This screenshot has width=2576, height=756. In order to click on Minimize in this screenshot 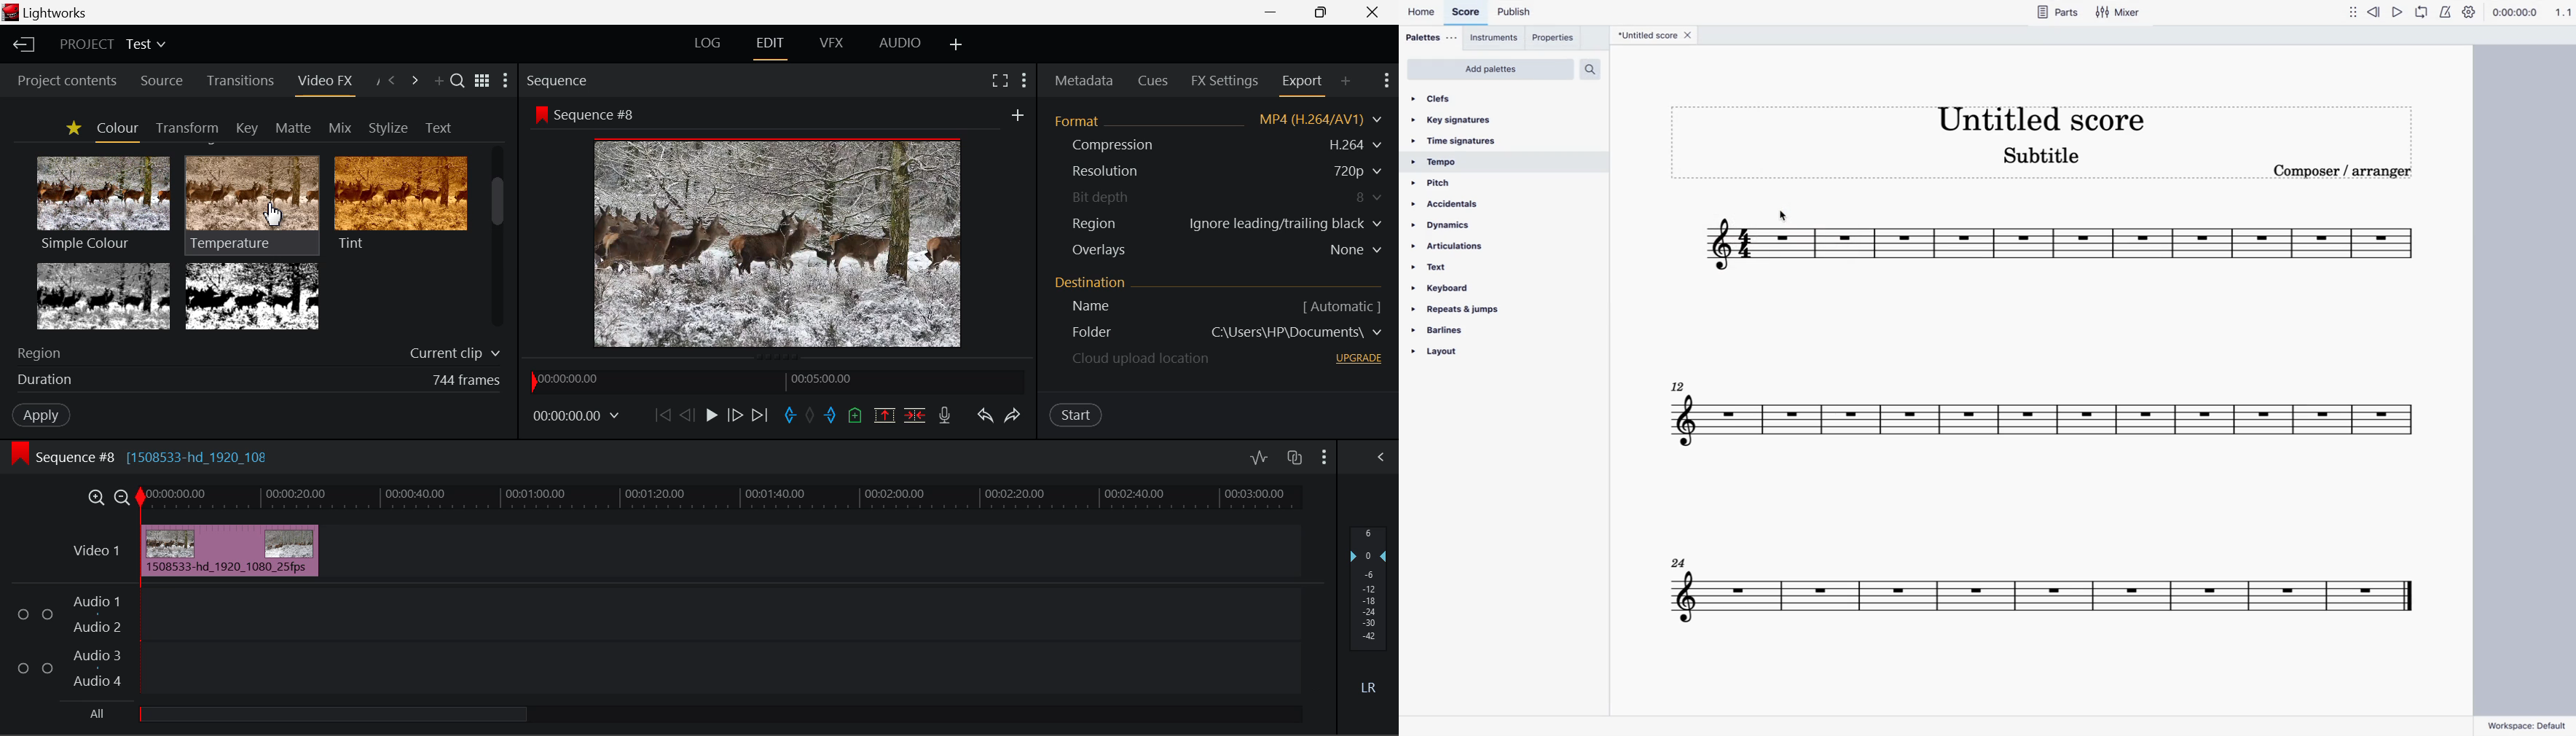, I will do `click(1321, 11)`.